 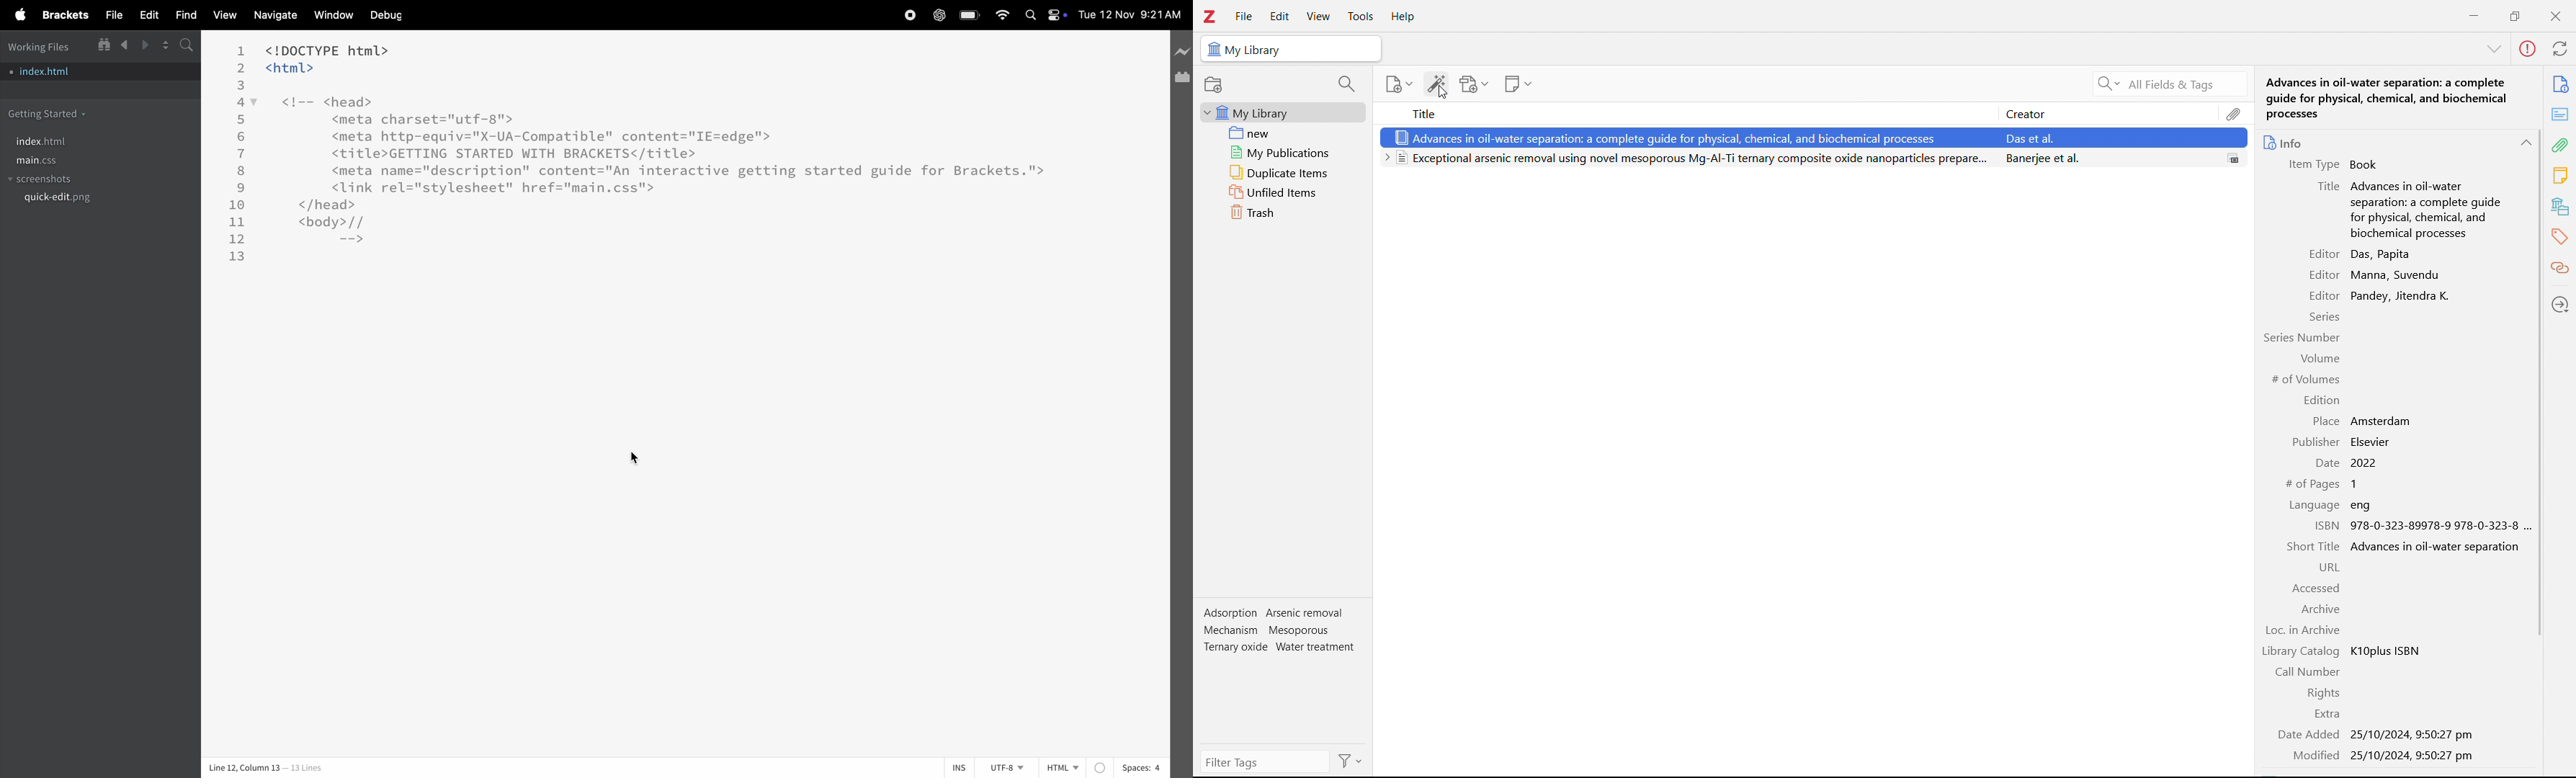 I want to click on working files, so click(x=44, y=46).